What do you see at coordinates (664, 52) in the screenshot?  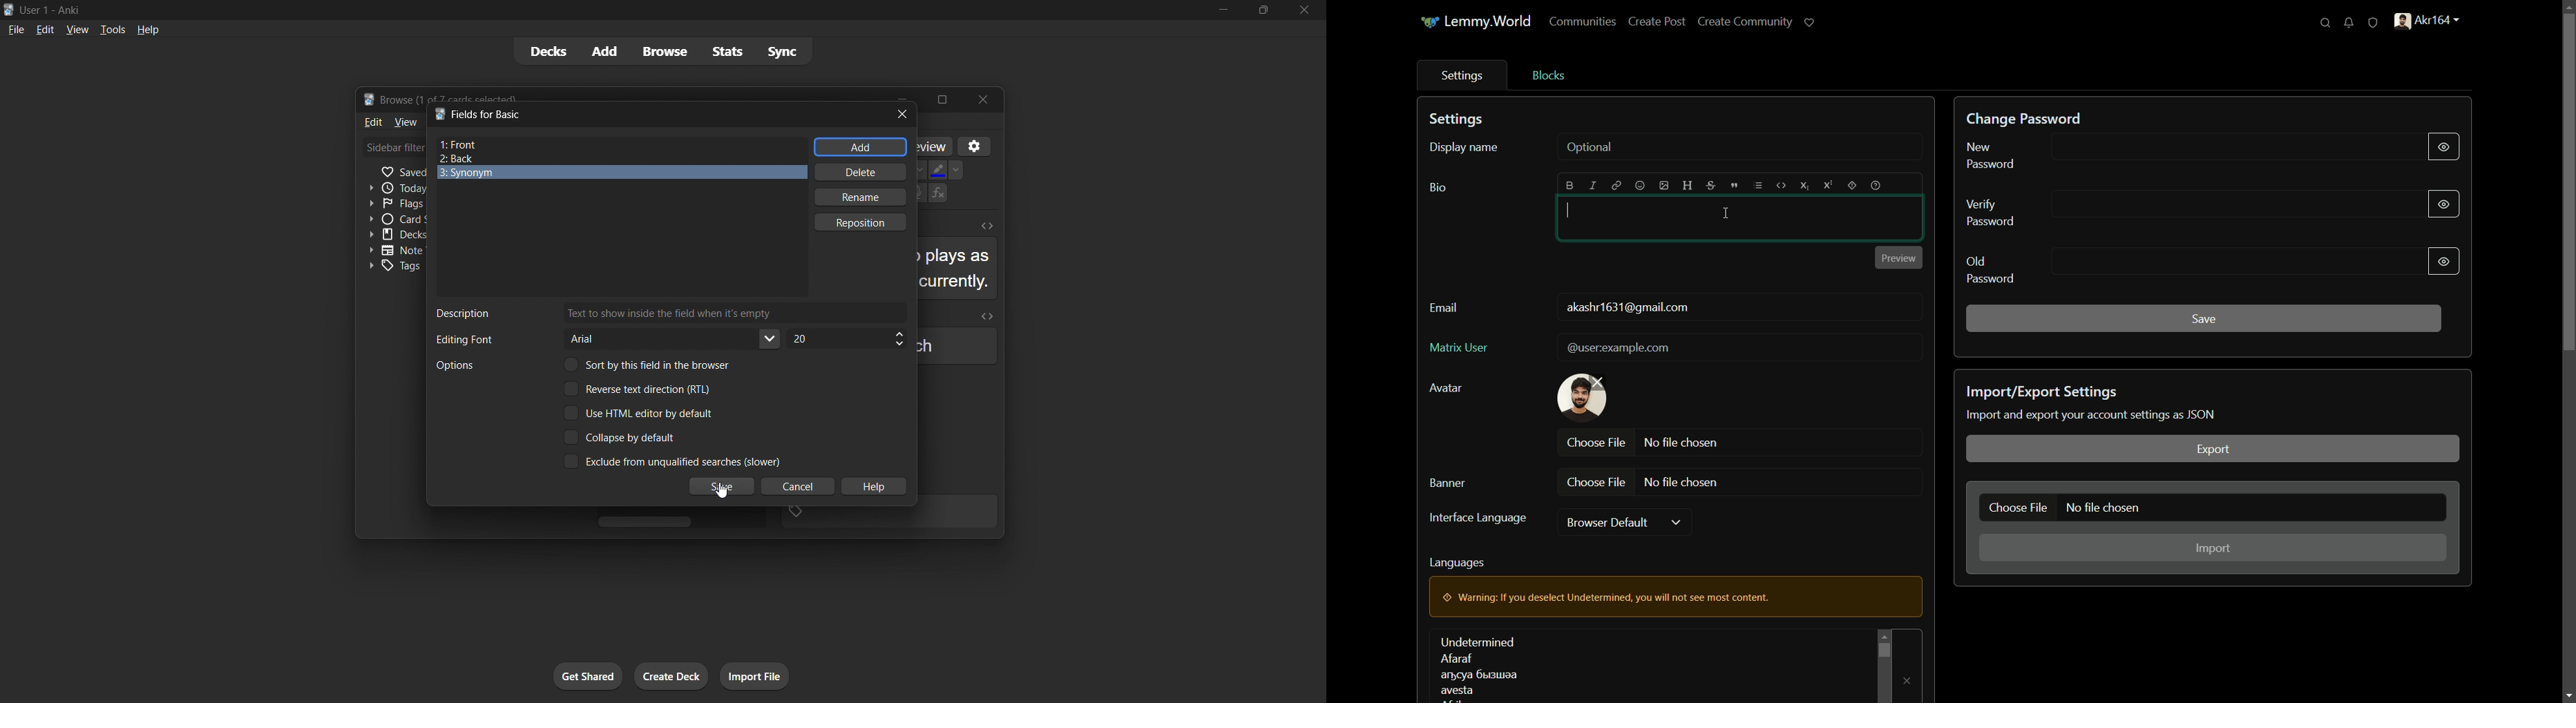 I see `browse` at bounding box center [664, 52].